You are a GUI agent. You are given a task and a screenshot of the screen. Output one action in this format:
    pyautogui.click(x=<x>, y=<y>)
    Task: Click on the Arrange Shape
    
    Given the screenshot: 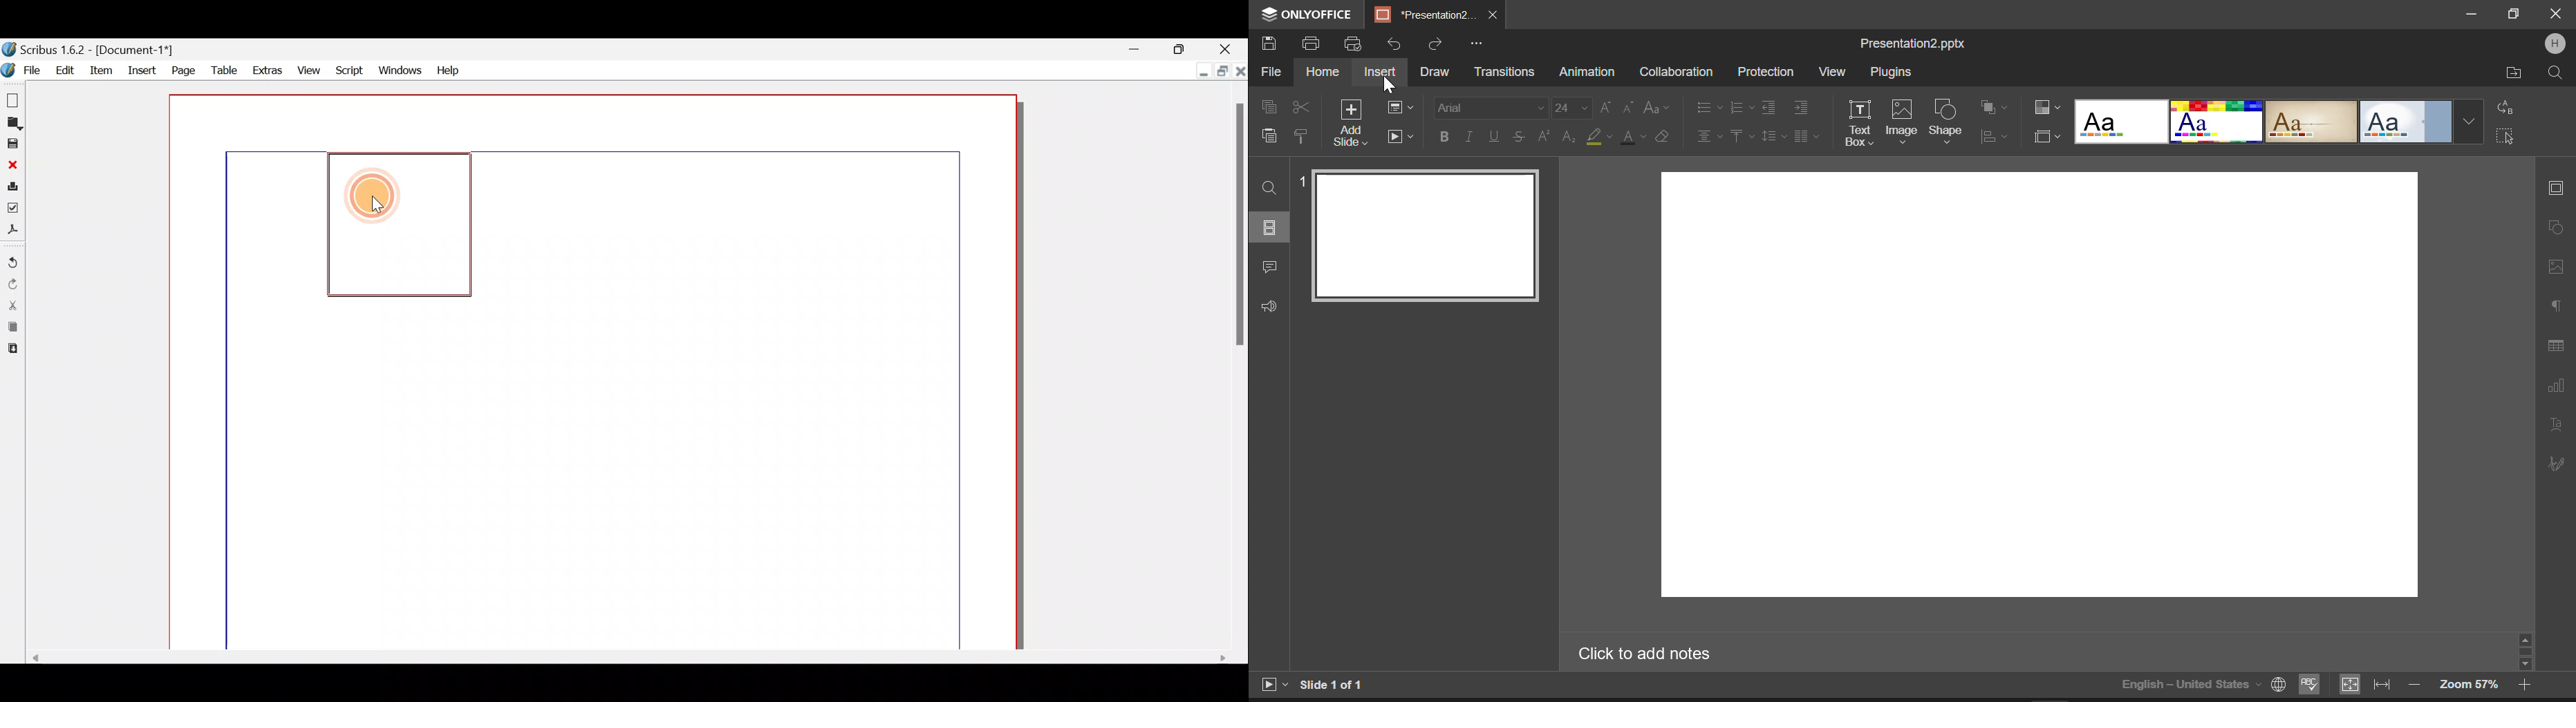 What is the action you would take?
    pyautogui.click(x=1991, y=107)
    